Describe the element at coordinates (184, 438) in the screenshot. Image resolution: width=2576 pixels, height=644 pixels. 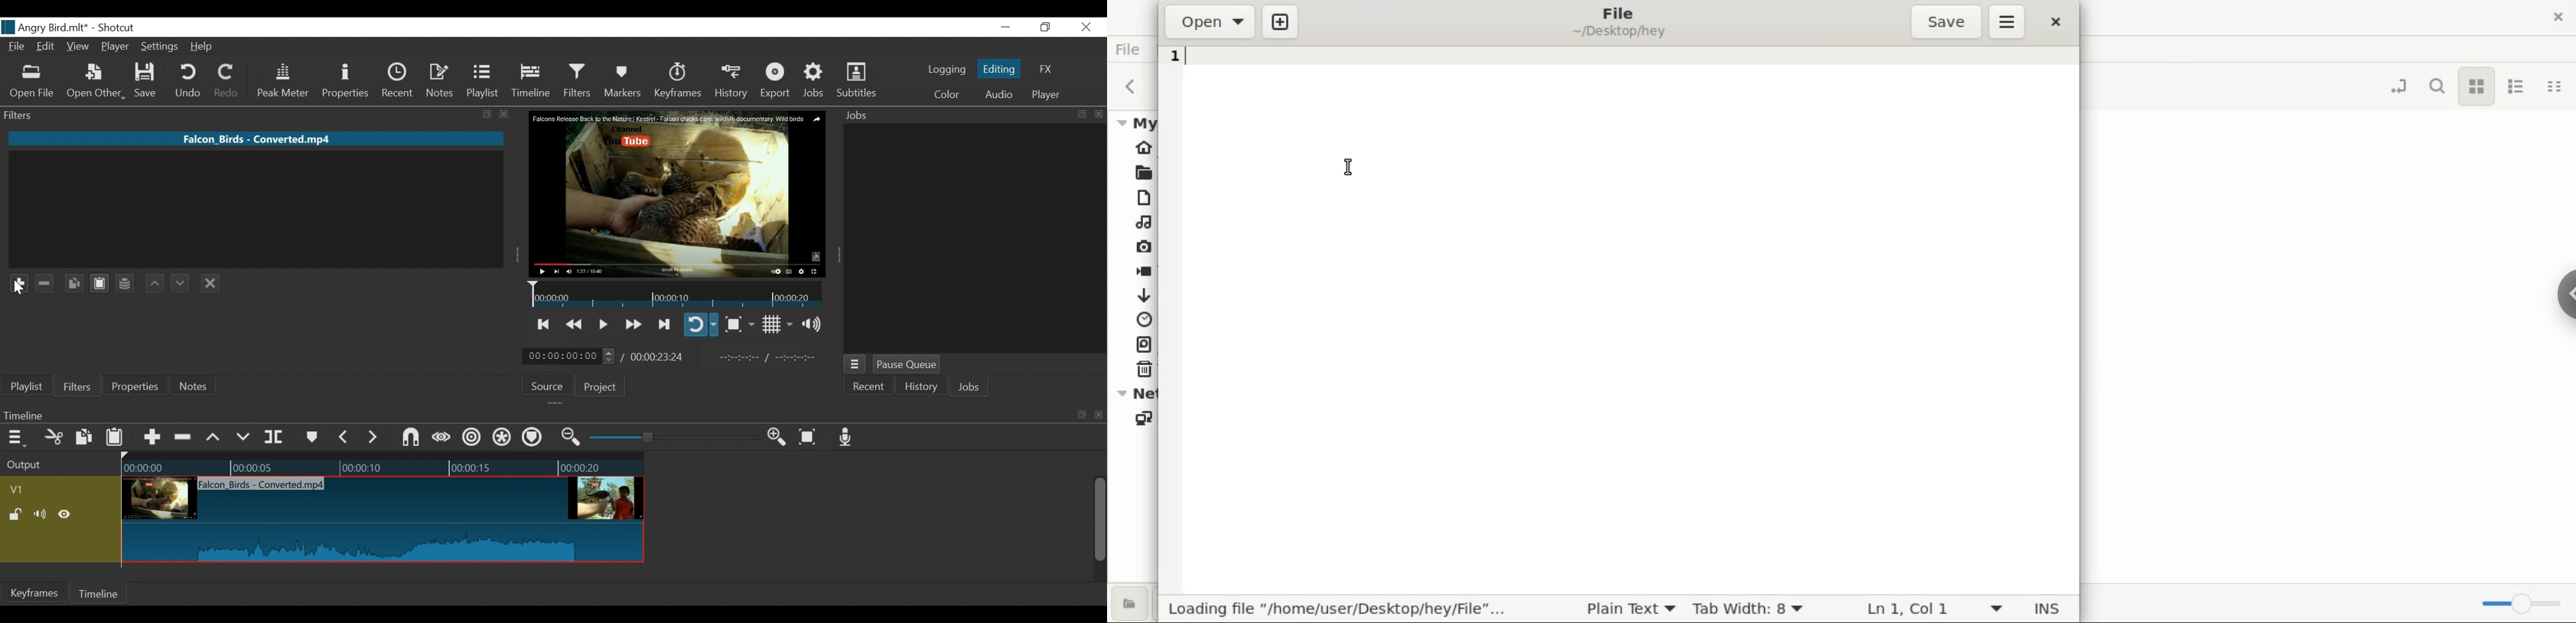
I see `Remove cut` at that location.